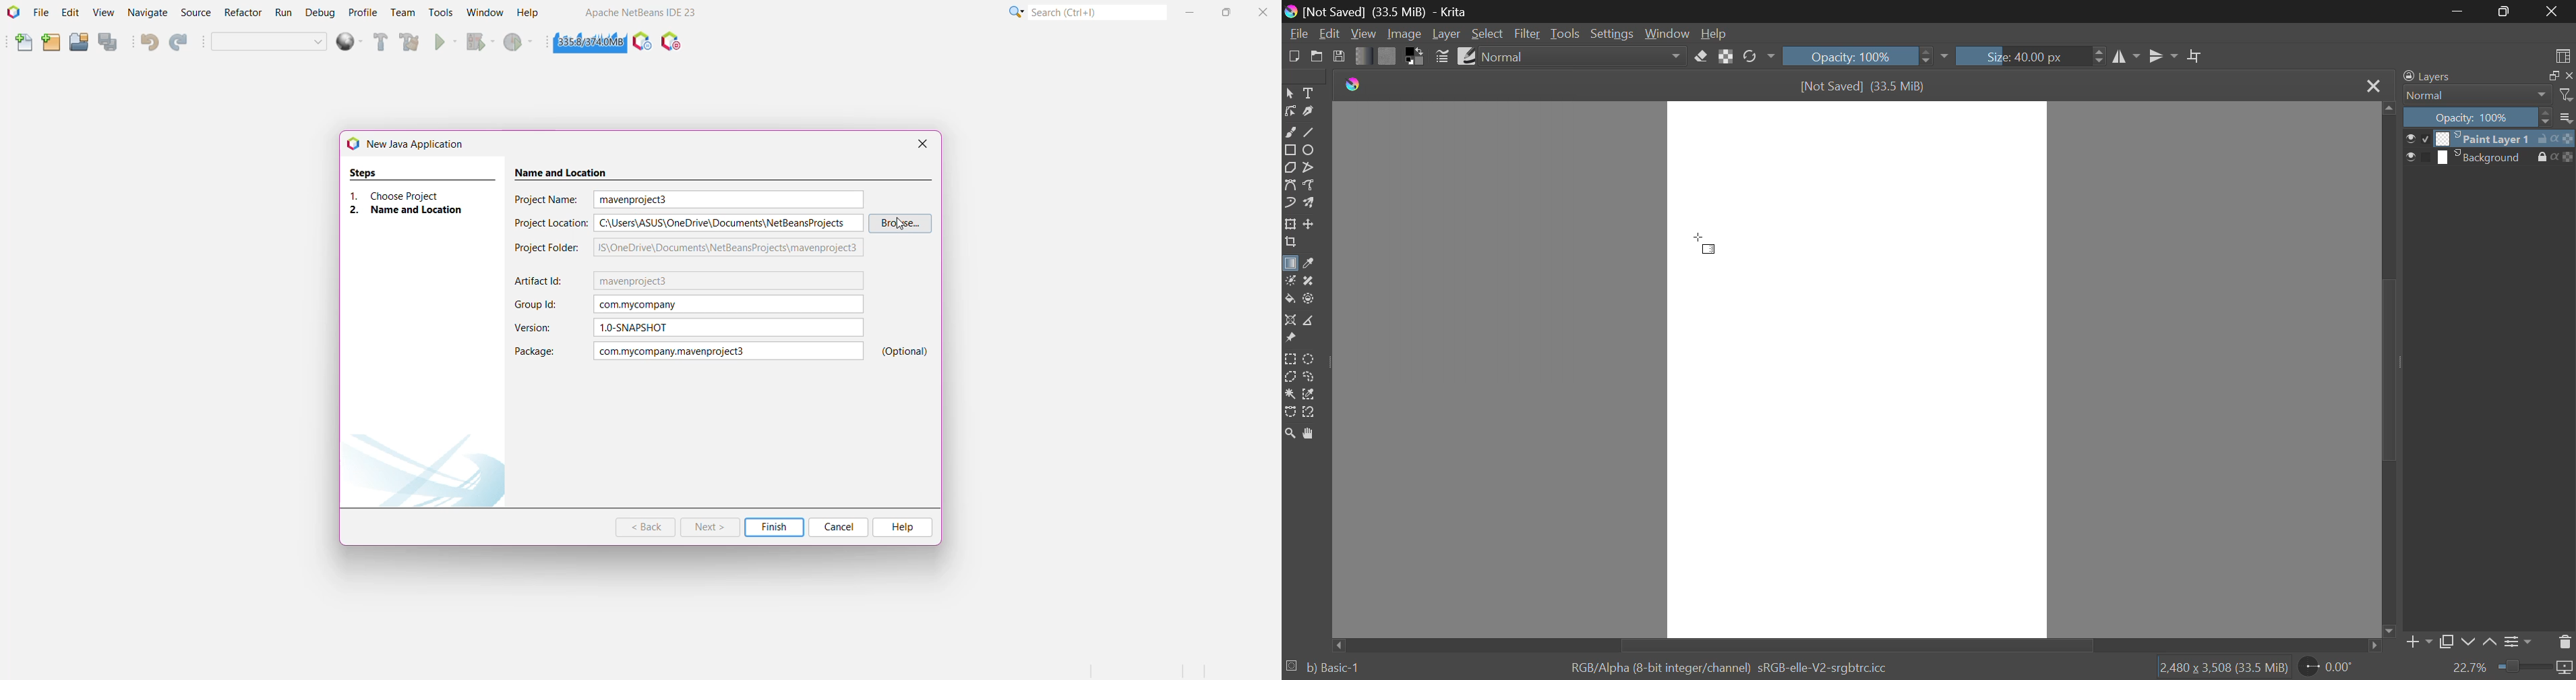 The width and height of the screenshot is (2576, 700). What do you see at coordinates (730, 223) in the screenshot?
I see `Set Project Location (Default)` at bounding box center [730, 223].